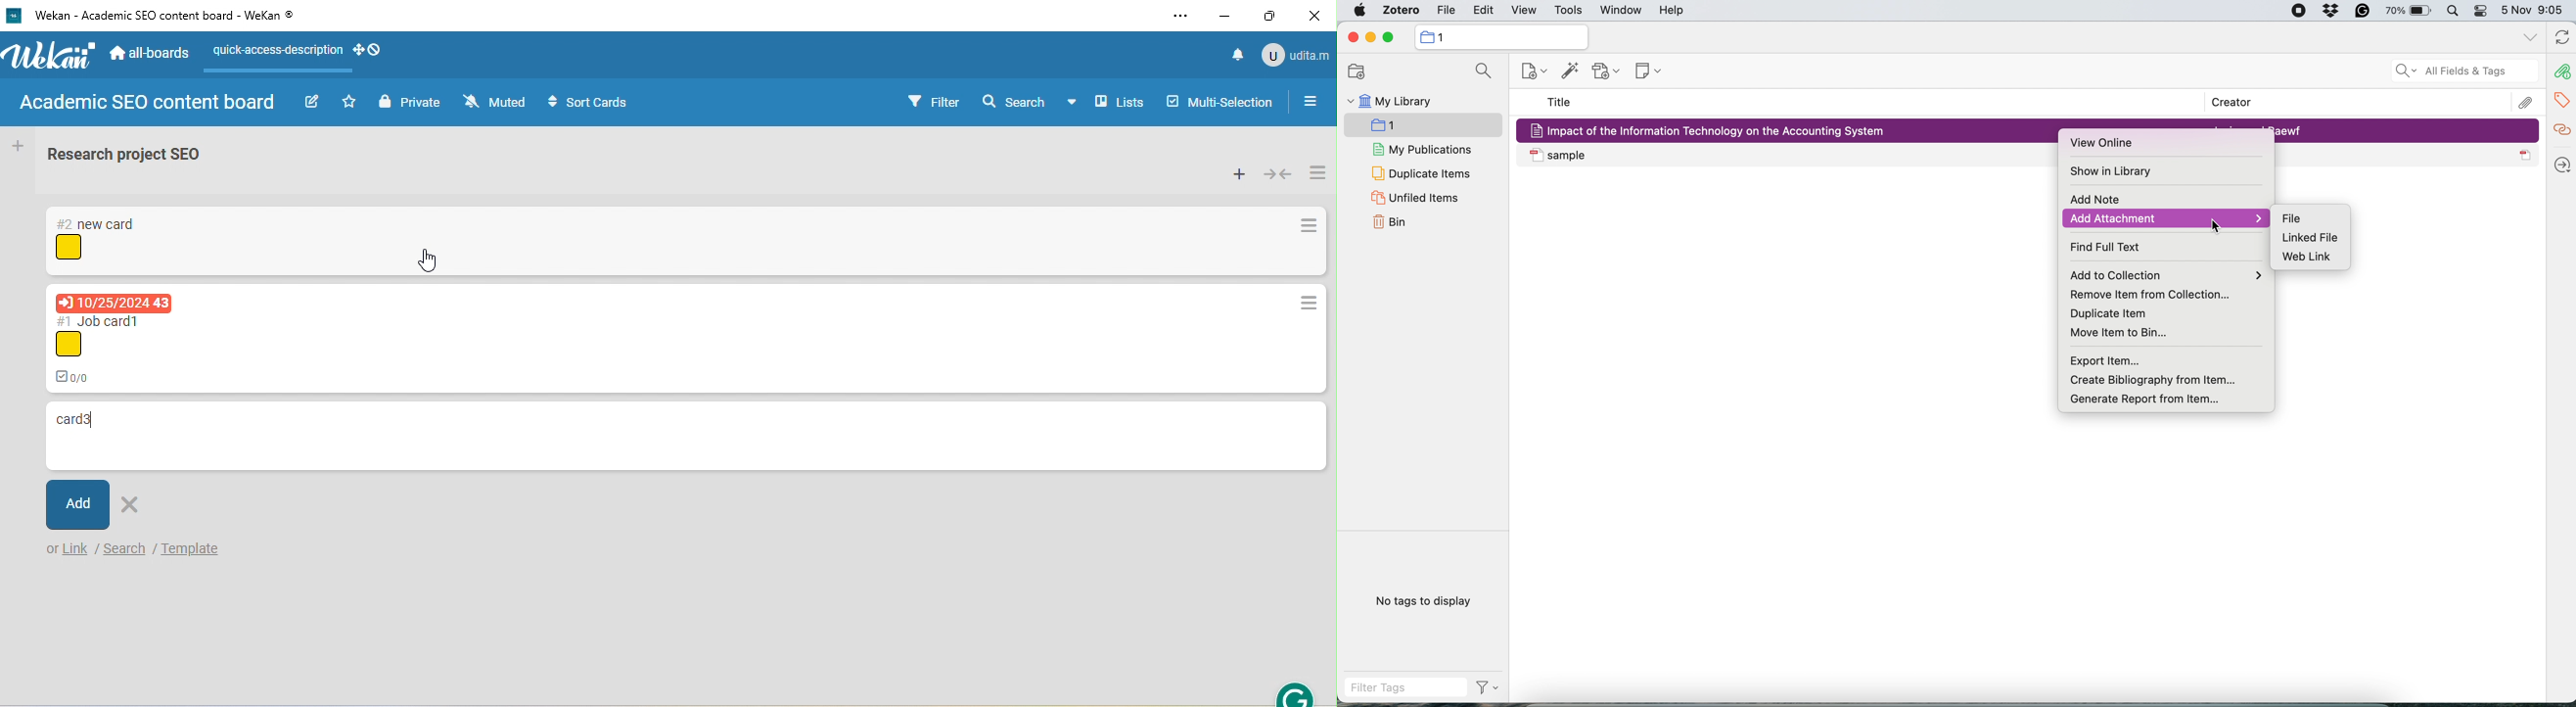 Image resolution: width=2576 pixels, height=728 pixels. I want to click on attachements, so click(2561, 72).